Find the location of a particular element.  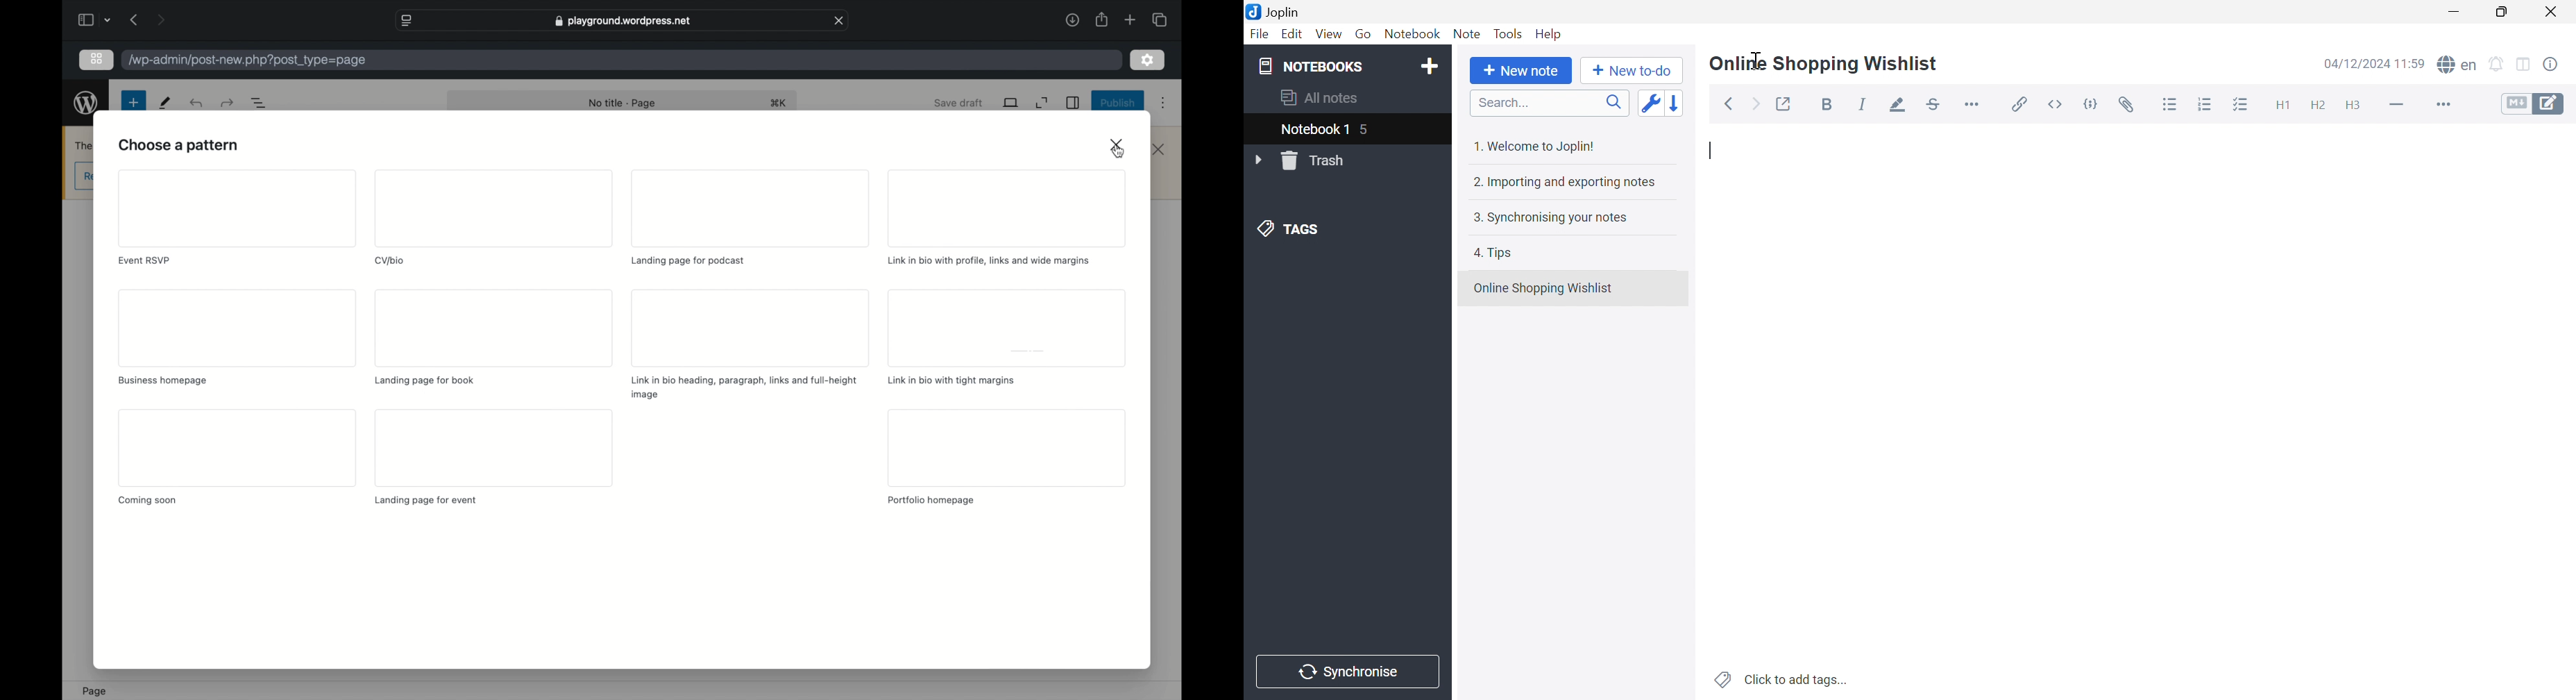

Typing Cursor is located at coordinates (1711, 151).